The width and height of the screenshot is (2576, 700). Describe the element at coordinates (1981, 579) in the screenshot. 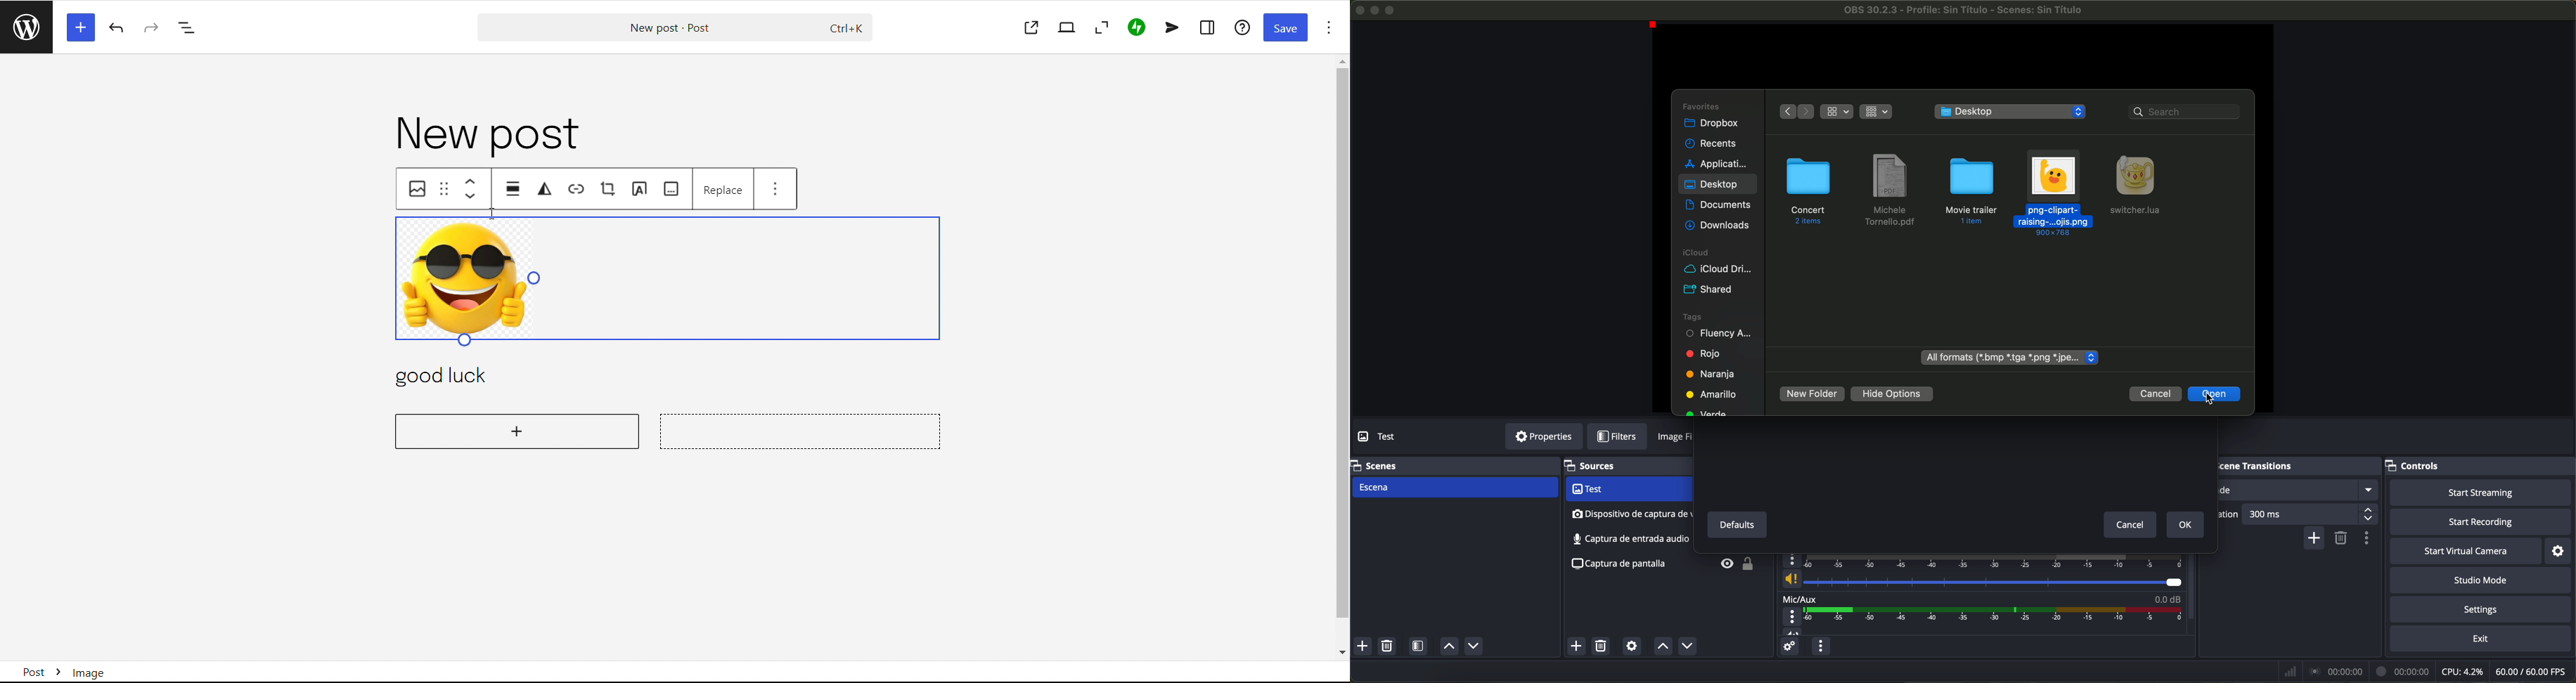

I see `vol` at that location.